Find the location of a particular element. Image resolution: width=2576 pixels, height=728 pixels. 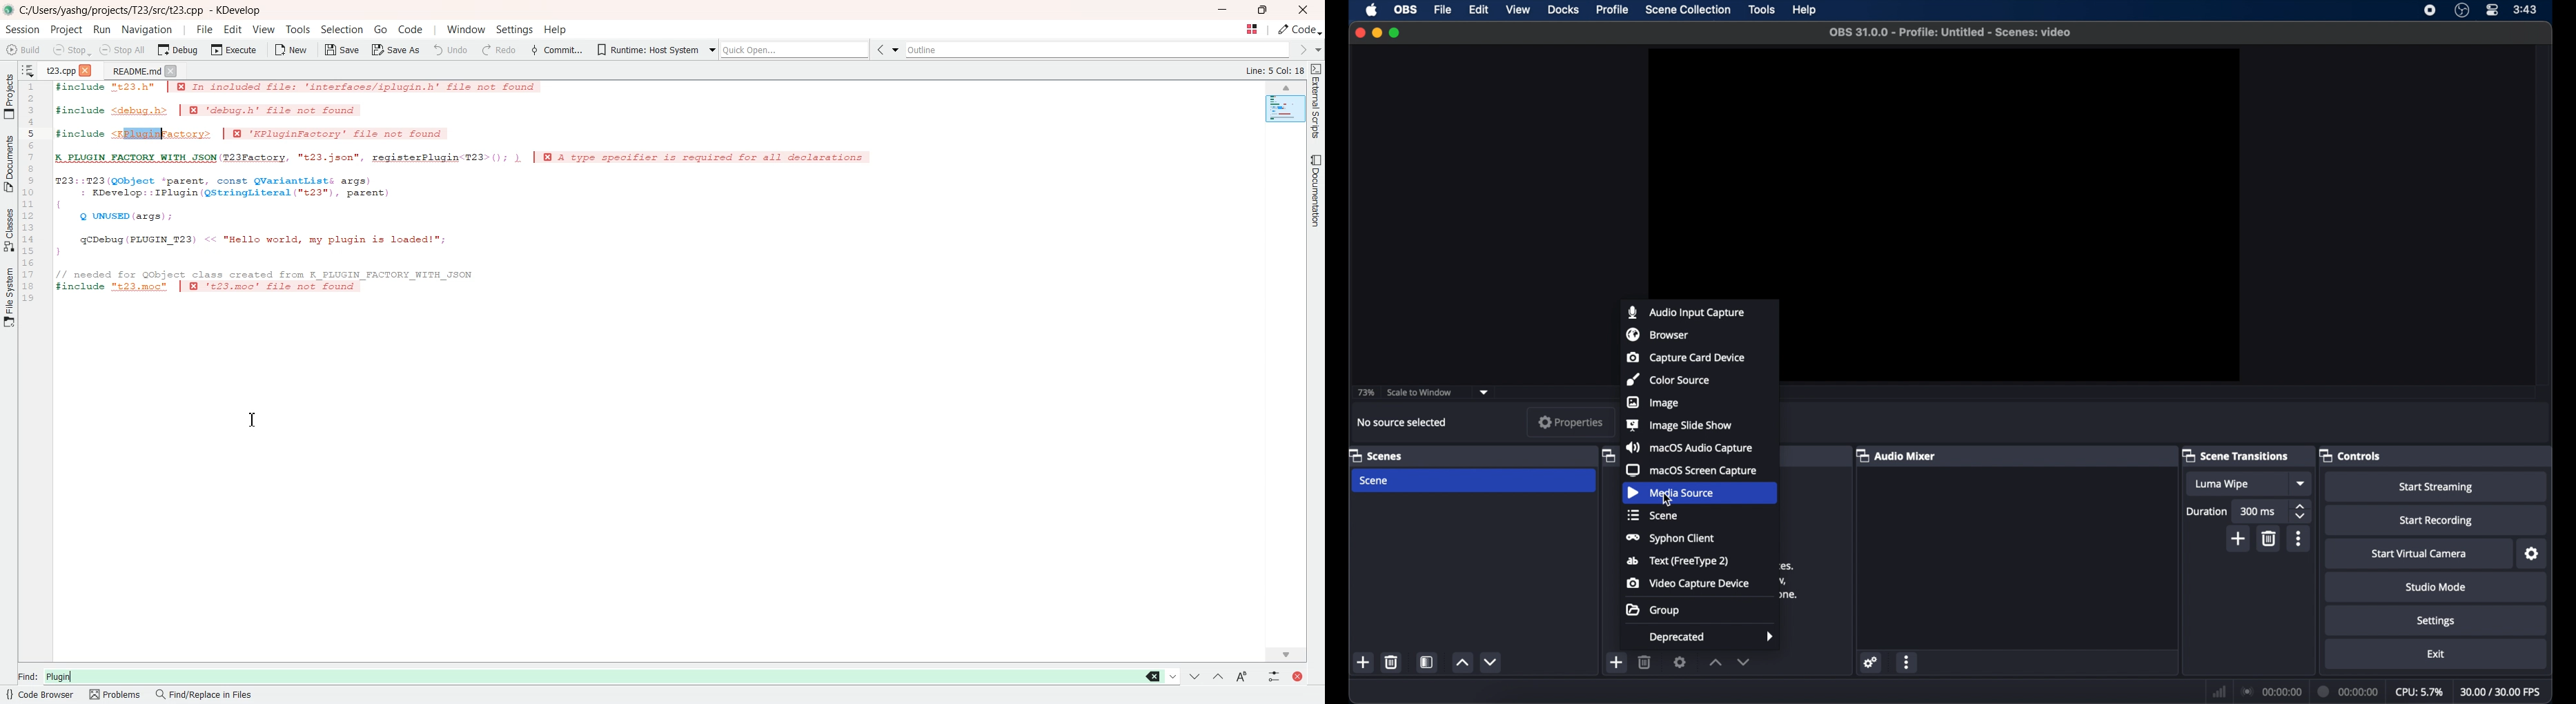

edit is located at coordinates (1478, 10).